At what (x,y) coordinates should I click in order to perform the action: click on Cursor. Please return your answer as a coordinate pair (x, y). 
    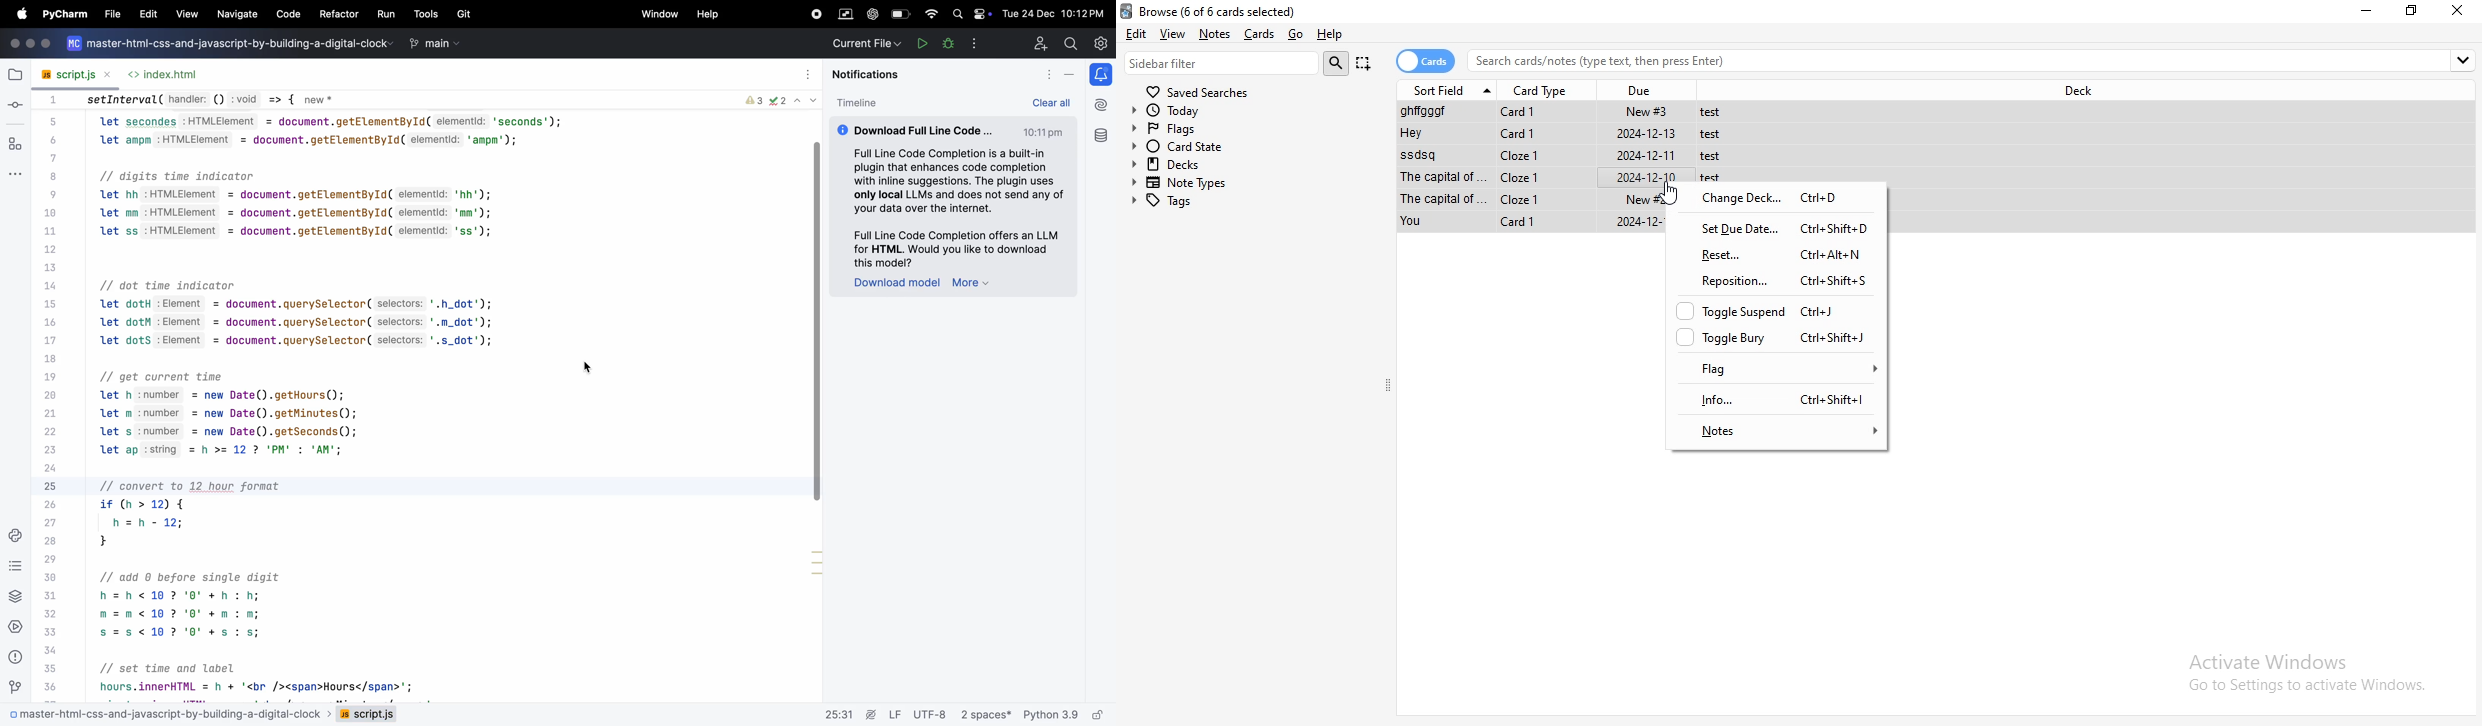
    Looking at the image, I should click on (1668, 194).